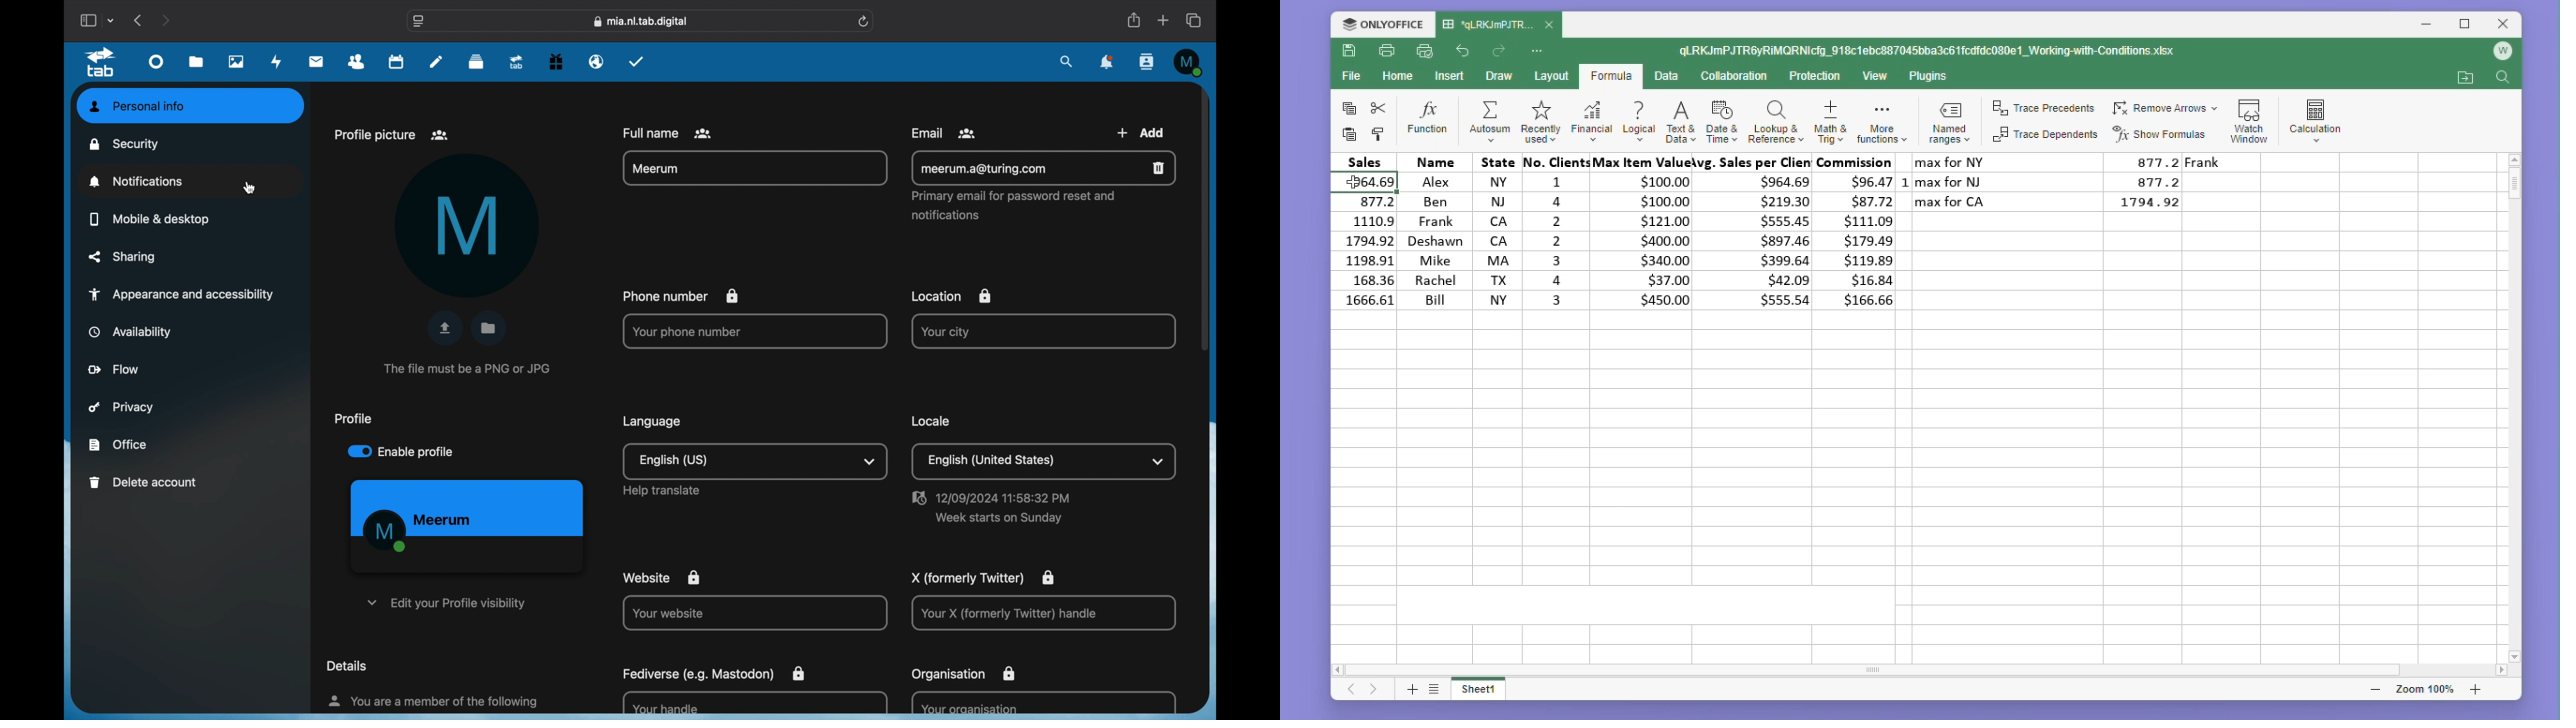 This screenshot has width=2576, height=728. What do you see at coordinates (943, 133) in the screenshot?
I see `email` at bounding box center [943, 133].